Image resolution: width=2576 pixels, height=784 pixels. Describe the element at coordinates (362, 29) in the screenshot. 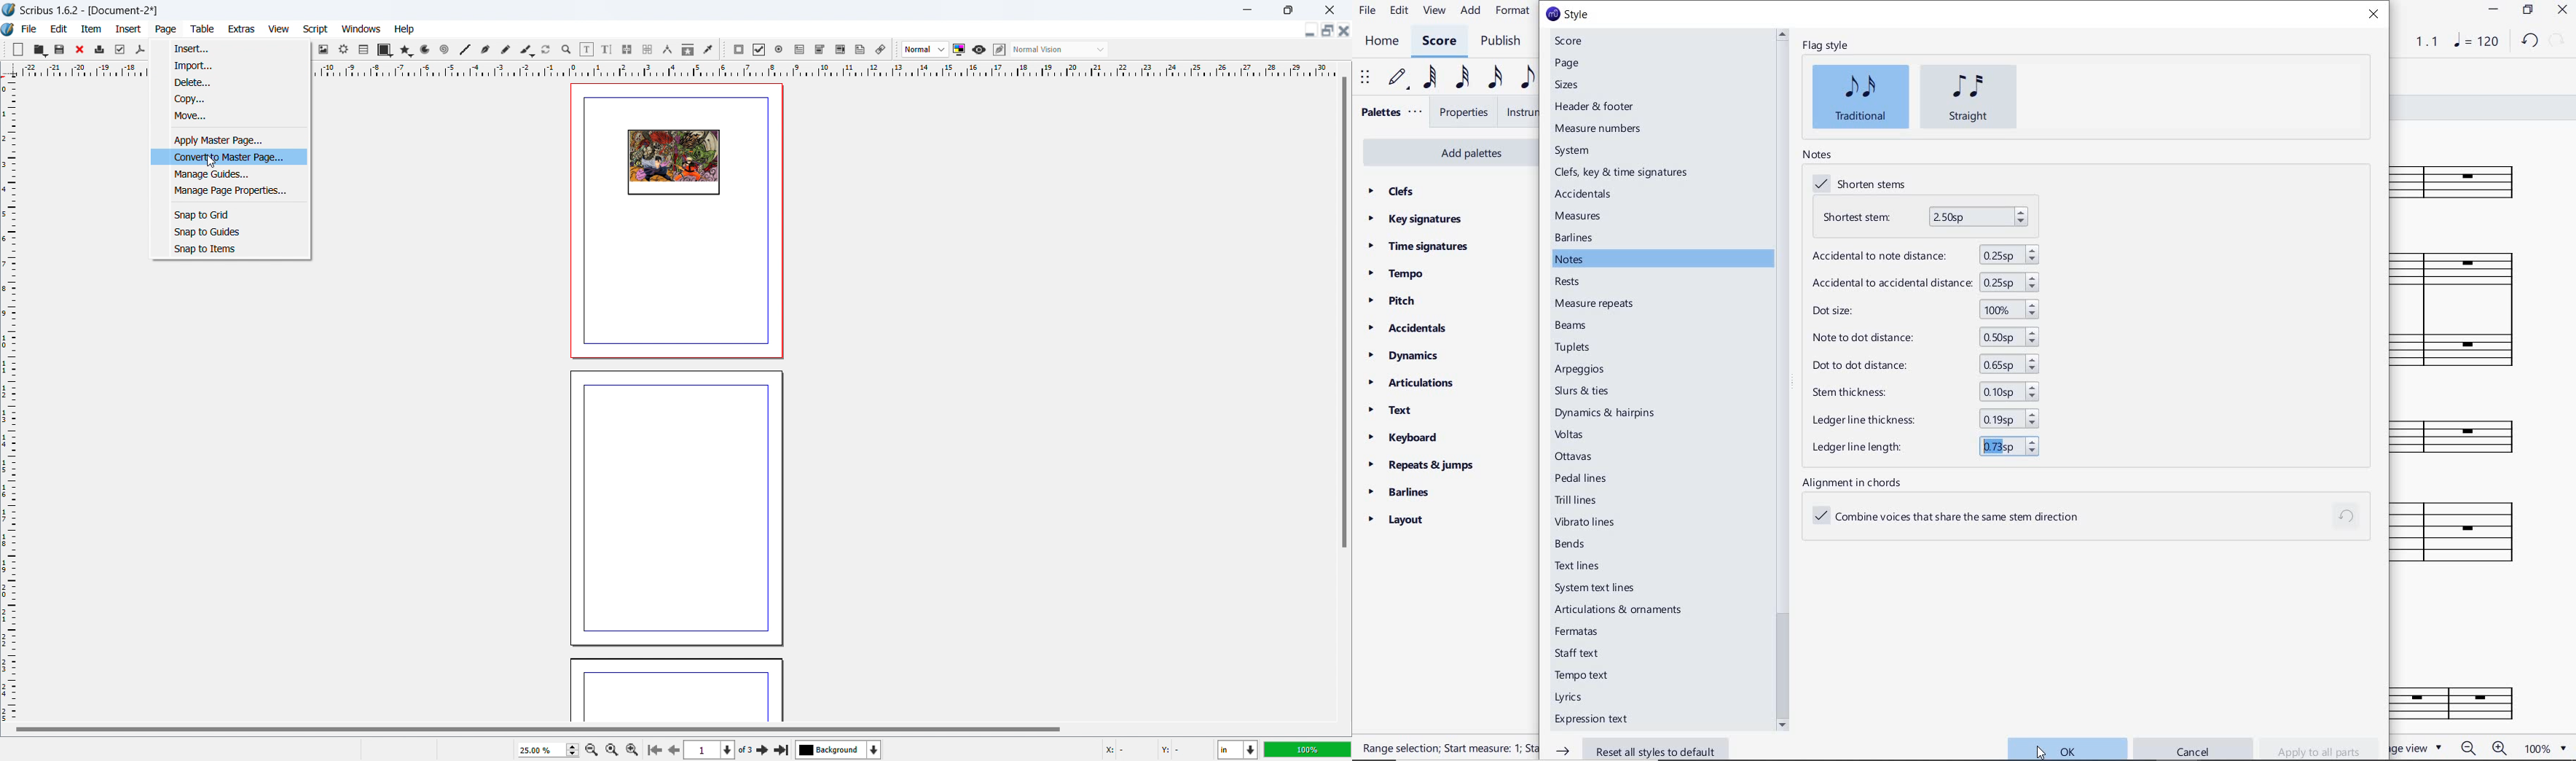

I see `windows` at that location.